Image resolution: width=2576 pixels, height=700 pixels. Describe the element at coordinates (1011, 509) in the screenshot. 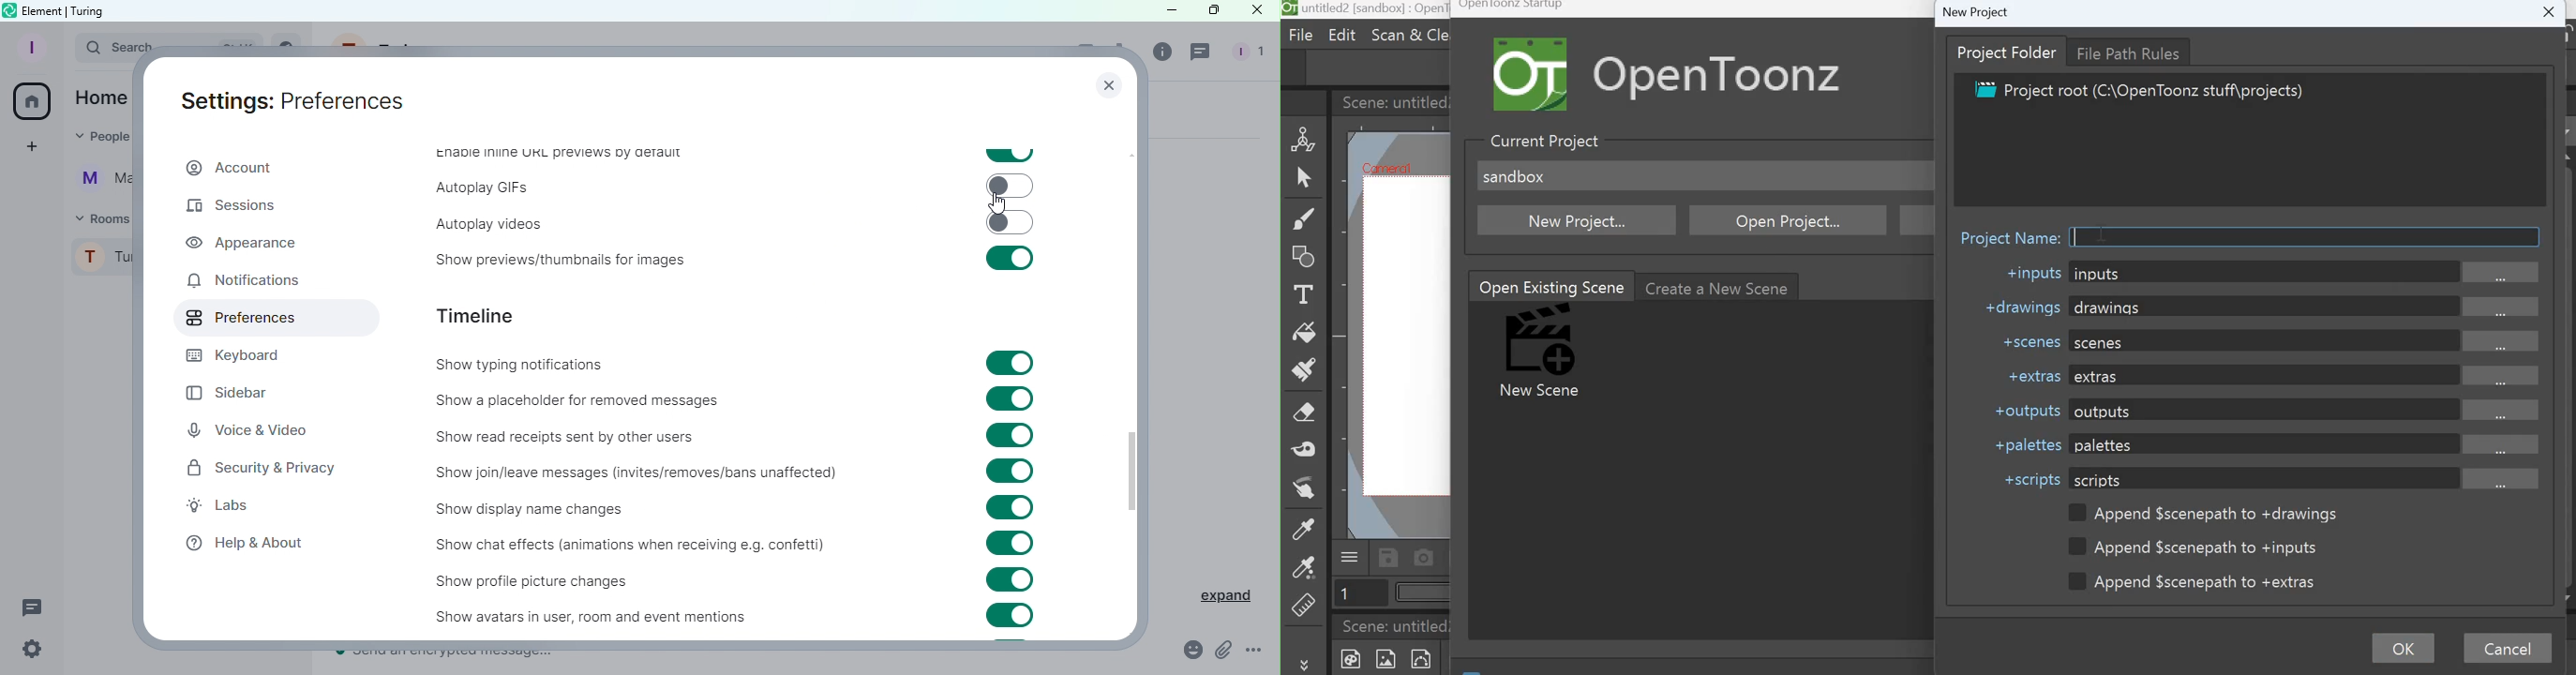

I see `Toggle` at that location.